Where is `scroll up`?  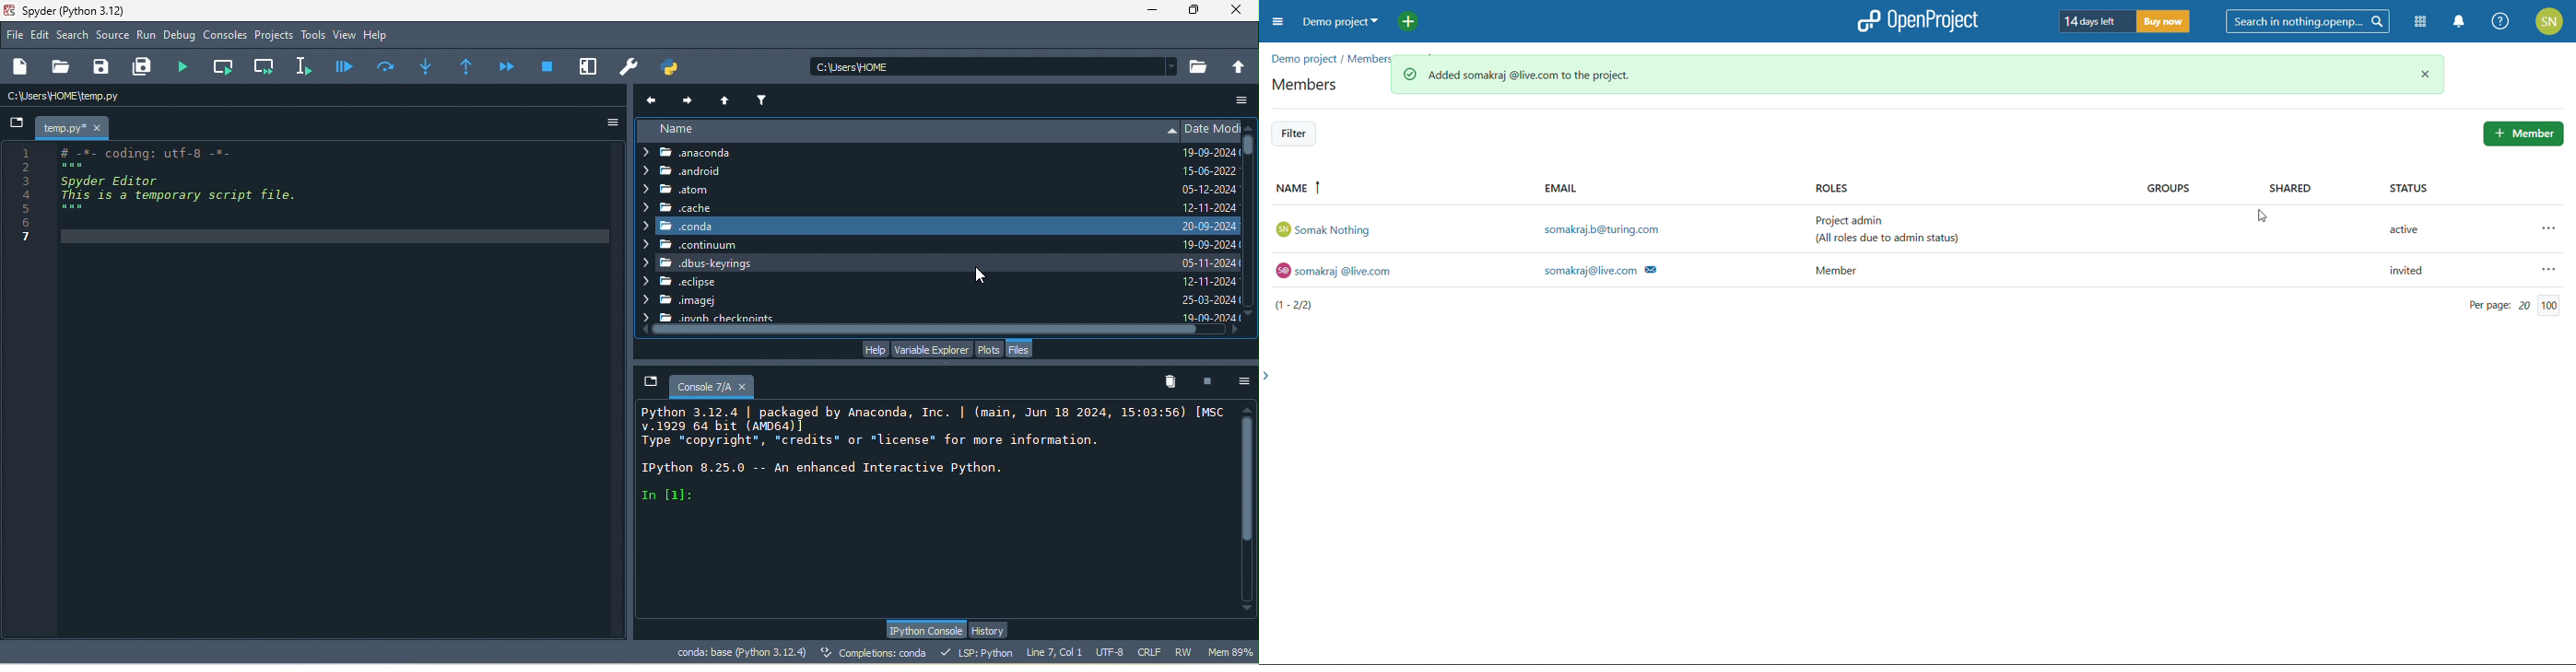
scroll up is located at coordinates (1251, 124).